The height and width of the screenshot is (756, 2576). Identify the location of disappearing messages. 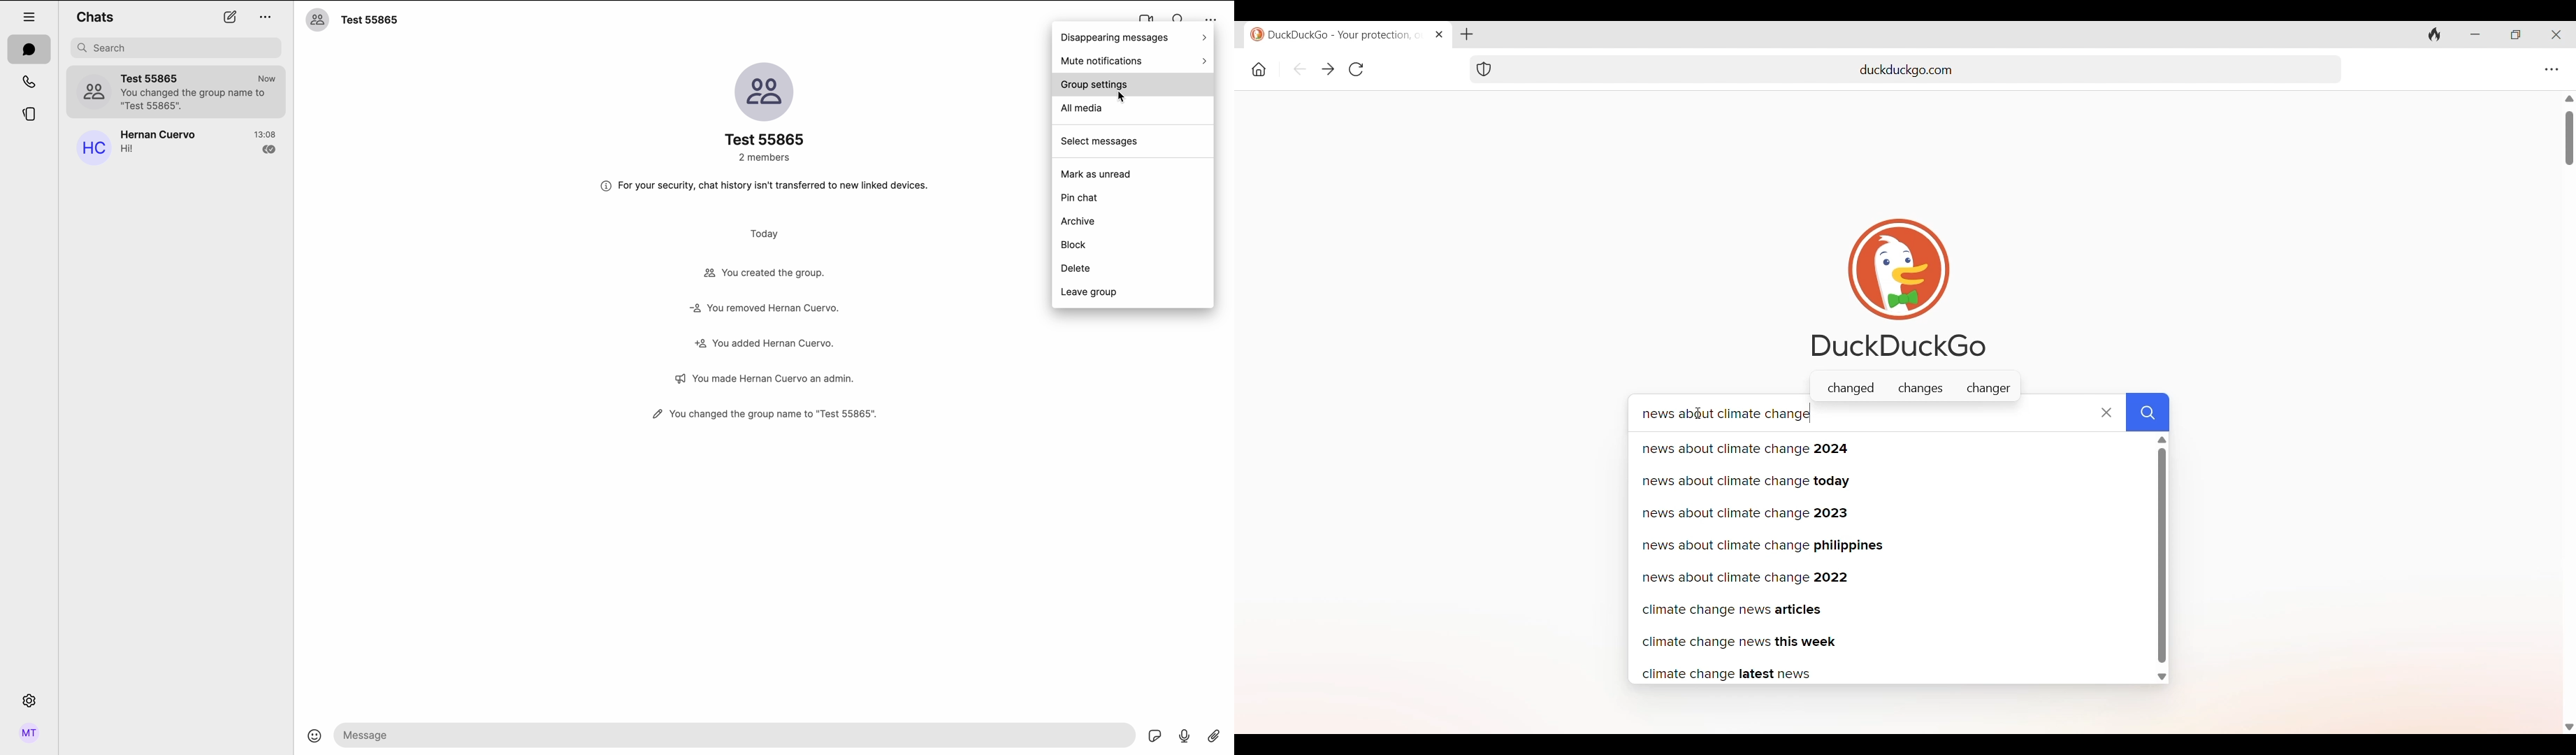
(1135, 36).